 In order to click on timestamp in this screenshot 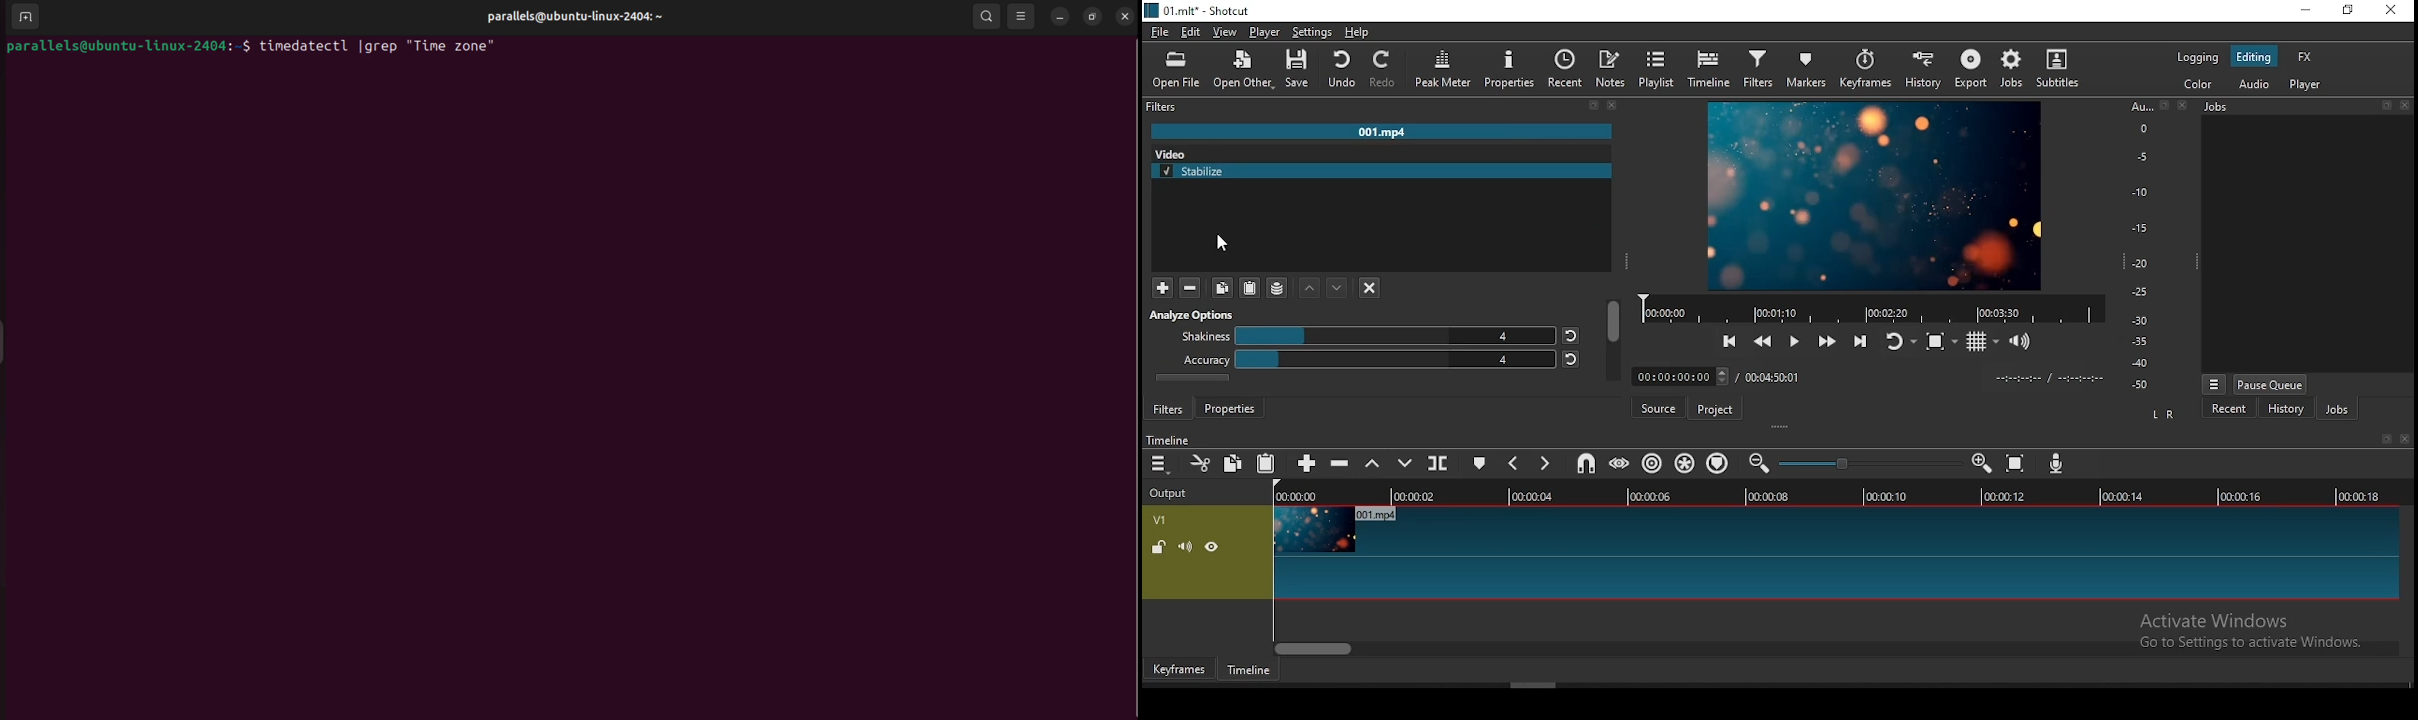, I will do `click(2051, 379)`.